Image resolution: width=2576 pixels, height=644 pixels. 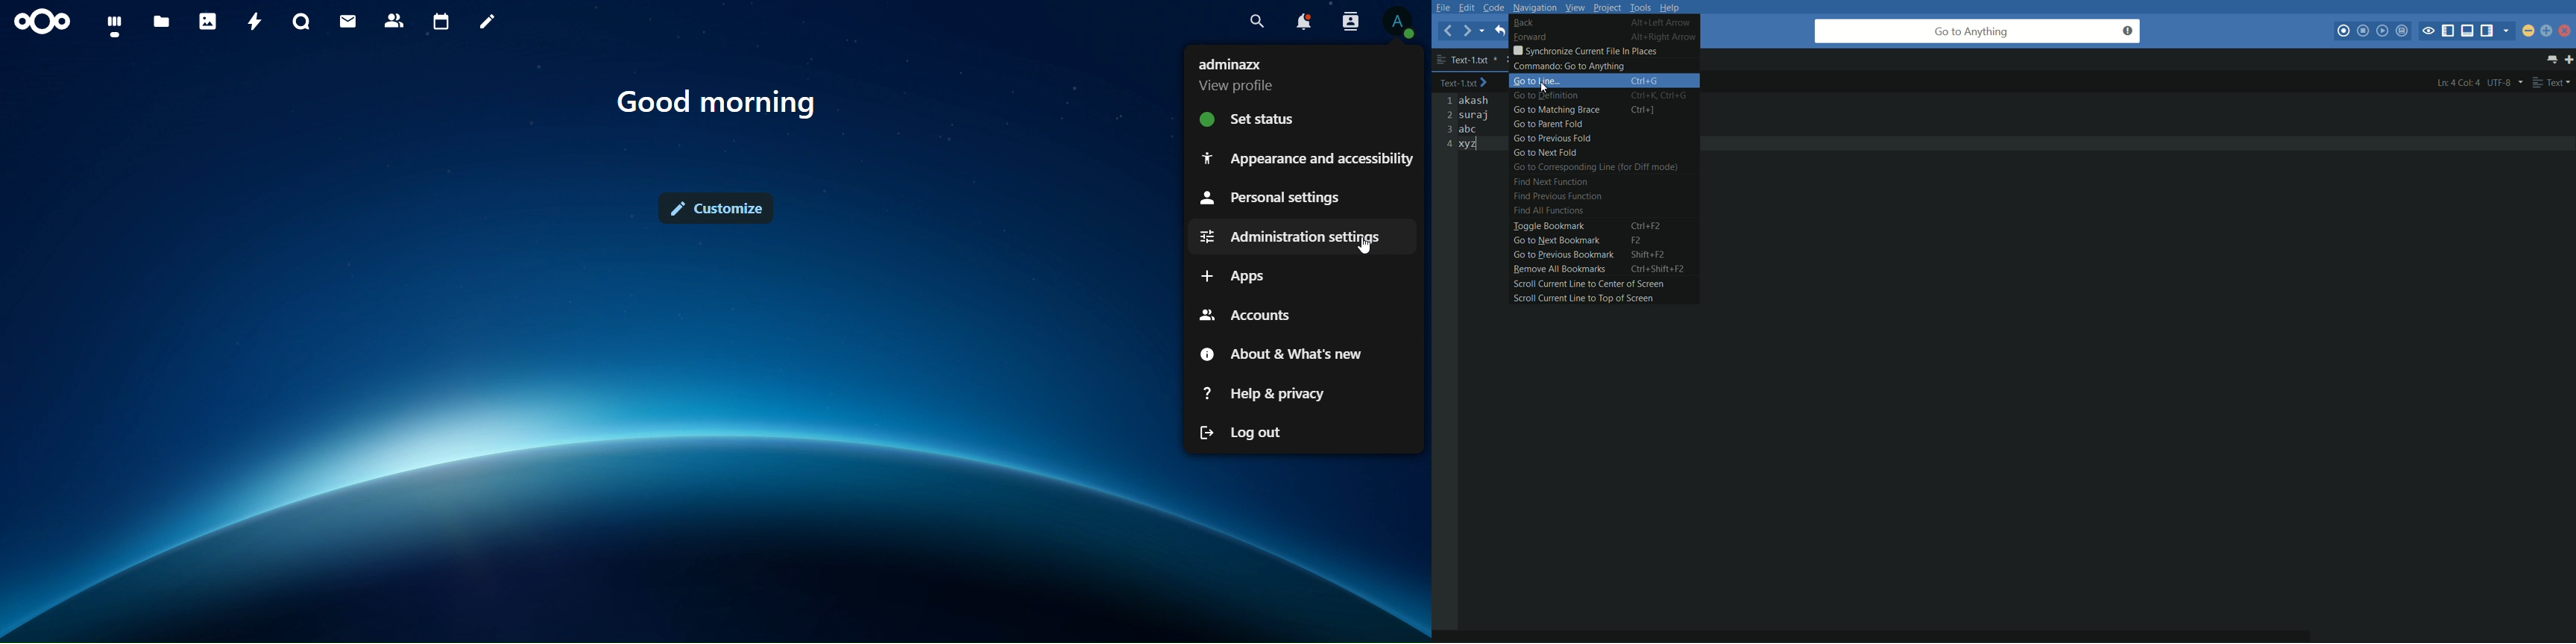 I want to click on notes, so click(x=489, y=23).